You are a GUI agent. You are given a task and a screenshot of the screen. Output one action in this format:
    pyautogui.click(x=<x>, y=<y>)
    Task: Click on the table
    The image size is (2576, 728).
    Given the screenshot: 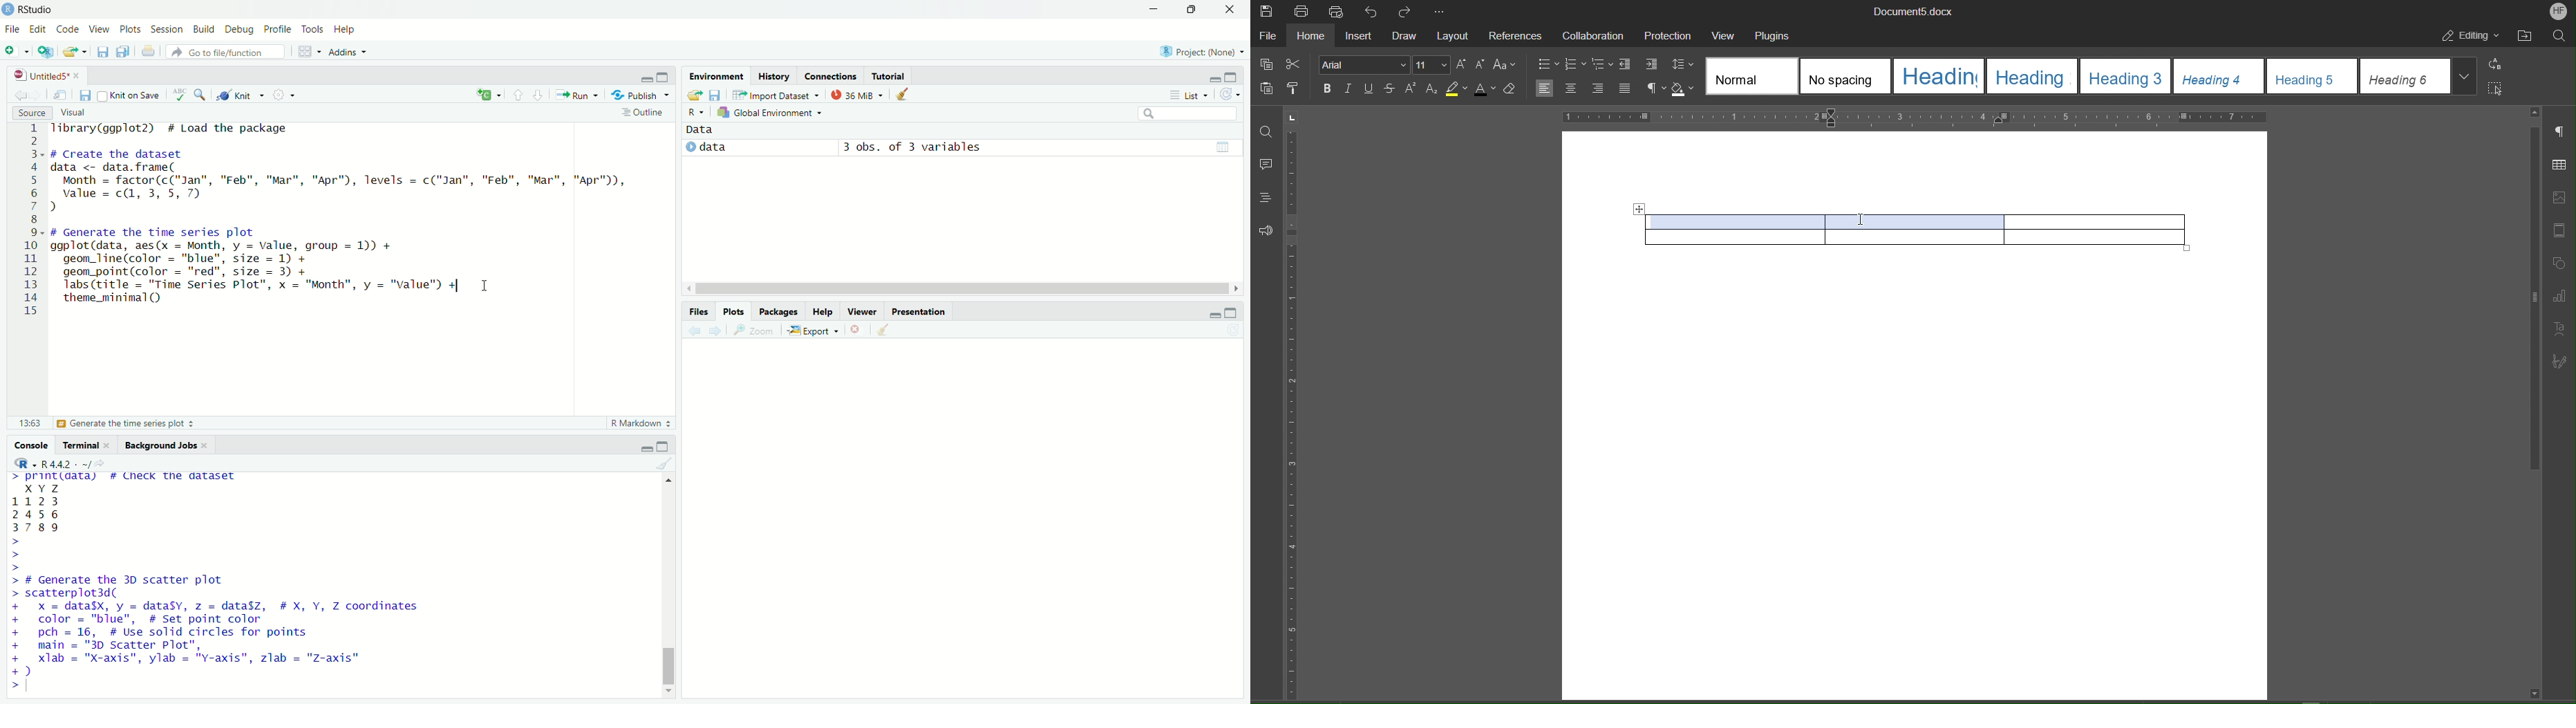 What is the action you would take?
    pyautogui.click(x=1223, y=146)
    